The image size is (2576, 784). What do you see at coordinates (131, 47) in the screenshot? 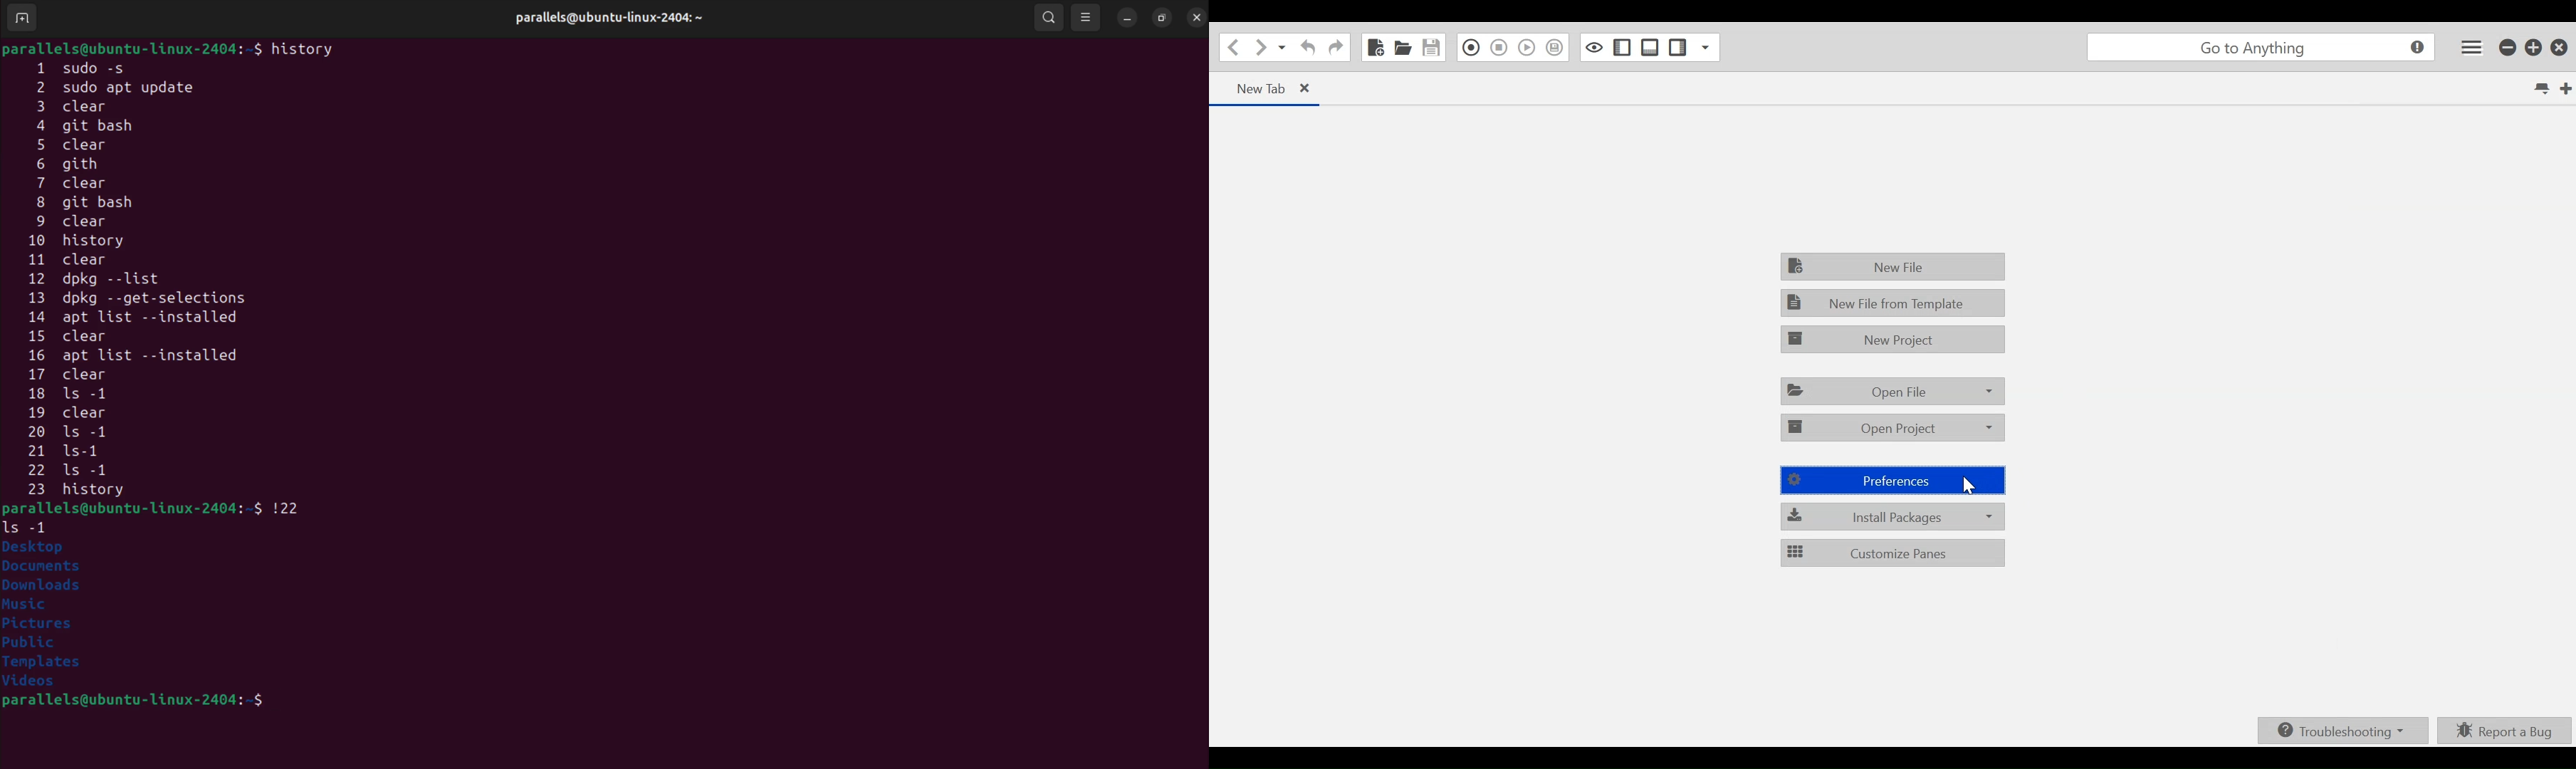
I see `bash prompts` at bounding box center [131, 47].